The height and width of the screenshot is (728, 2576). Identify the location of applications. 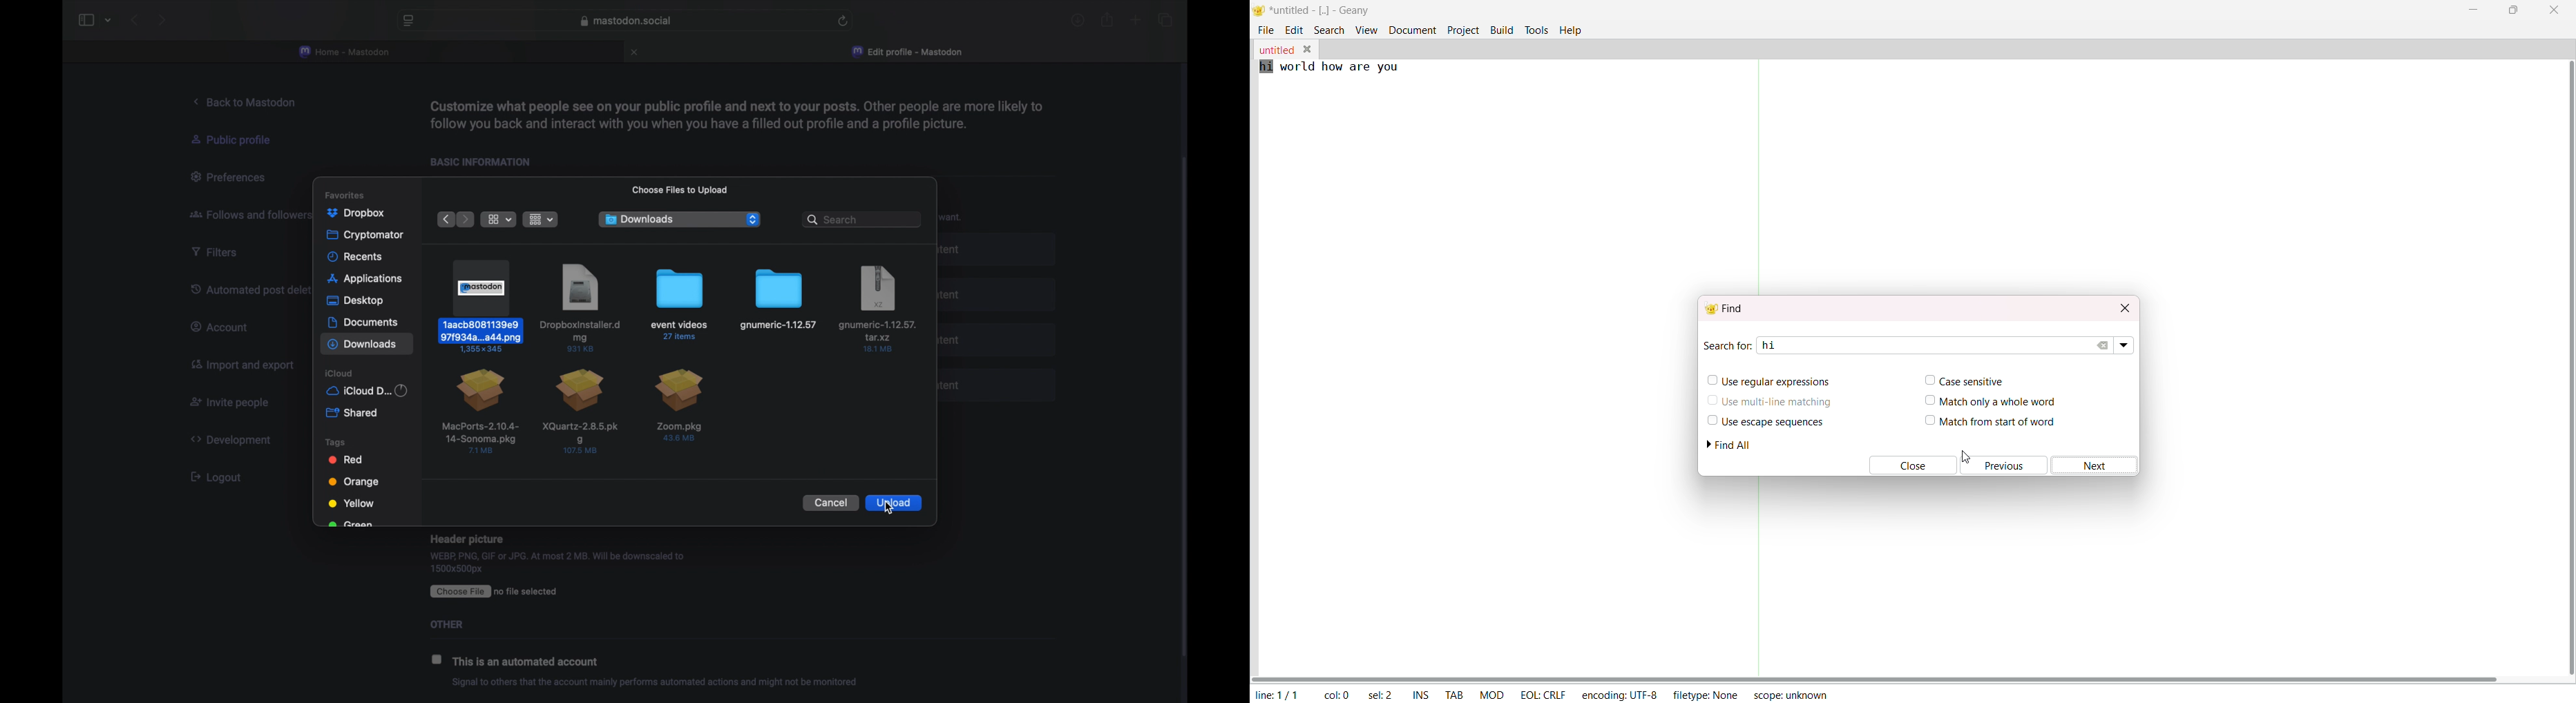
(366, 279).